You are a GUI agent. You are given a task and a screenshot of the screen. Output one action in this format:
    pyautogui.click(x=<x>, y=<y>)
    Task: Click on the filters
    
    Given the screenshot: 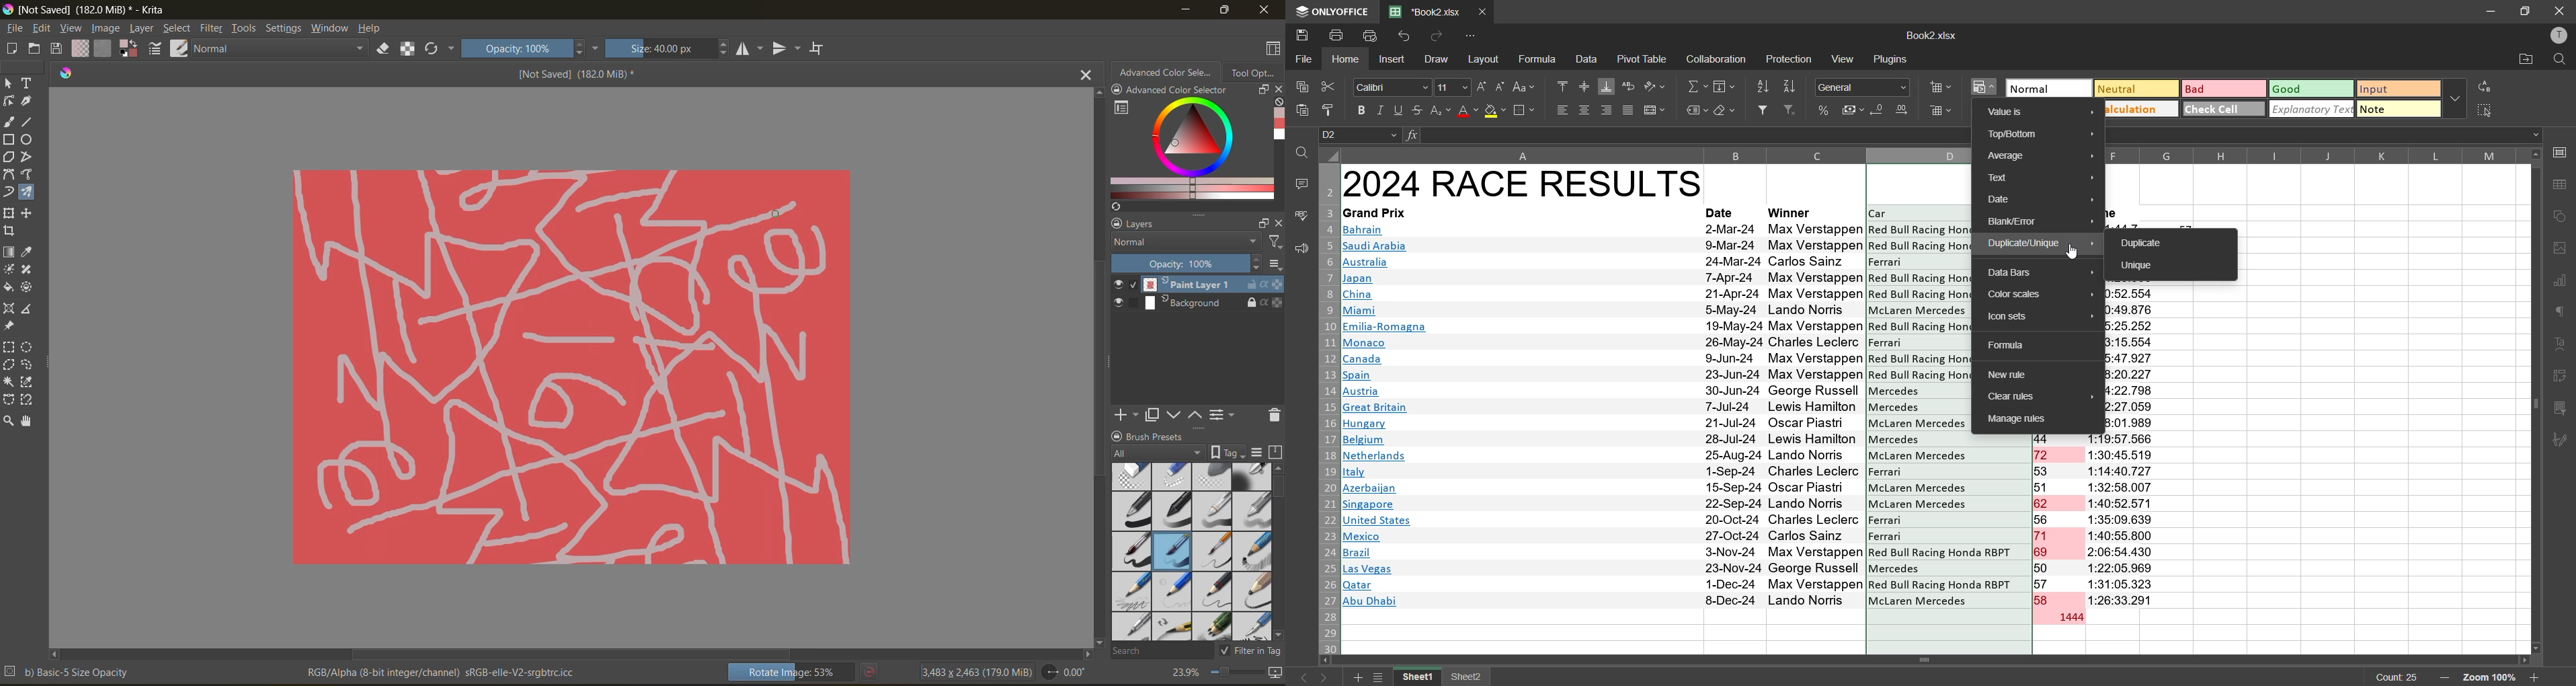 What is the action you would take?
    pyautogui.click(x=215, y=30)
    